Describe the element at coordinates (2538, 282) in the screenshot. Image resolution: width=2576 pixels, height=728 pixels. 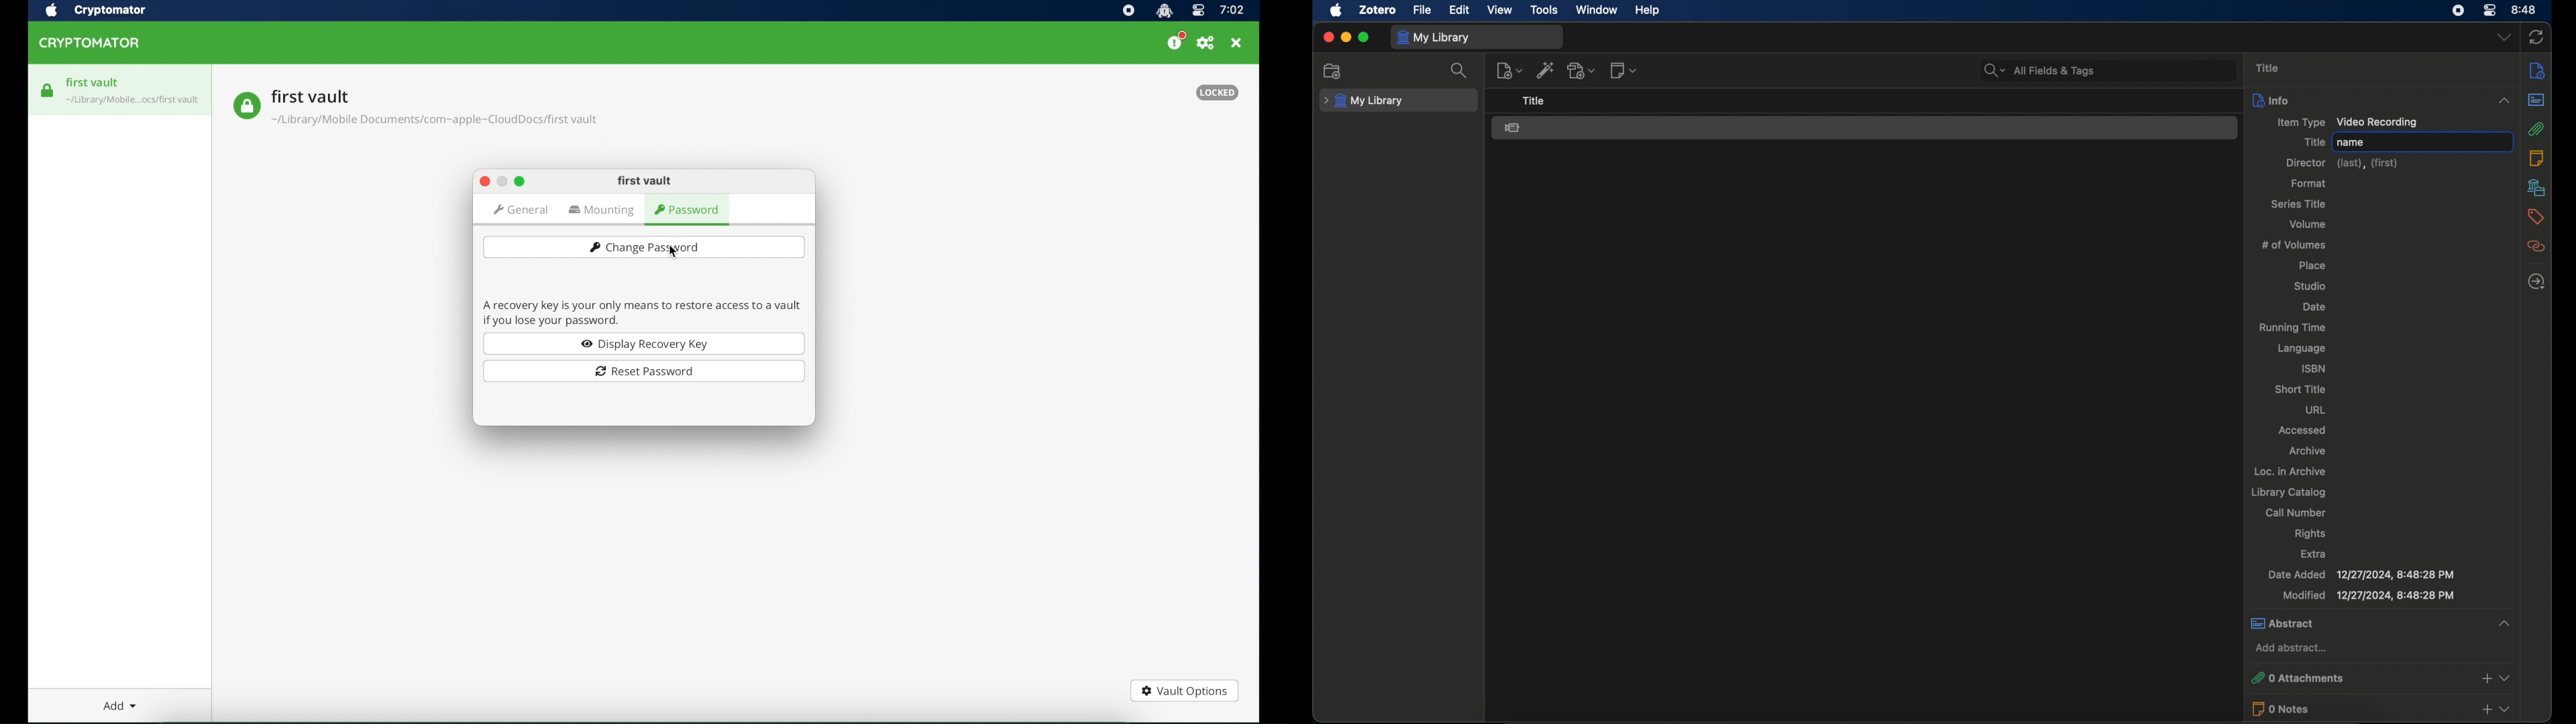
I see `locate` at that location.